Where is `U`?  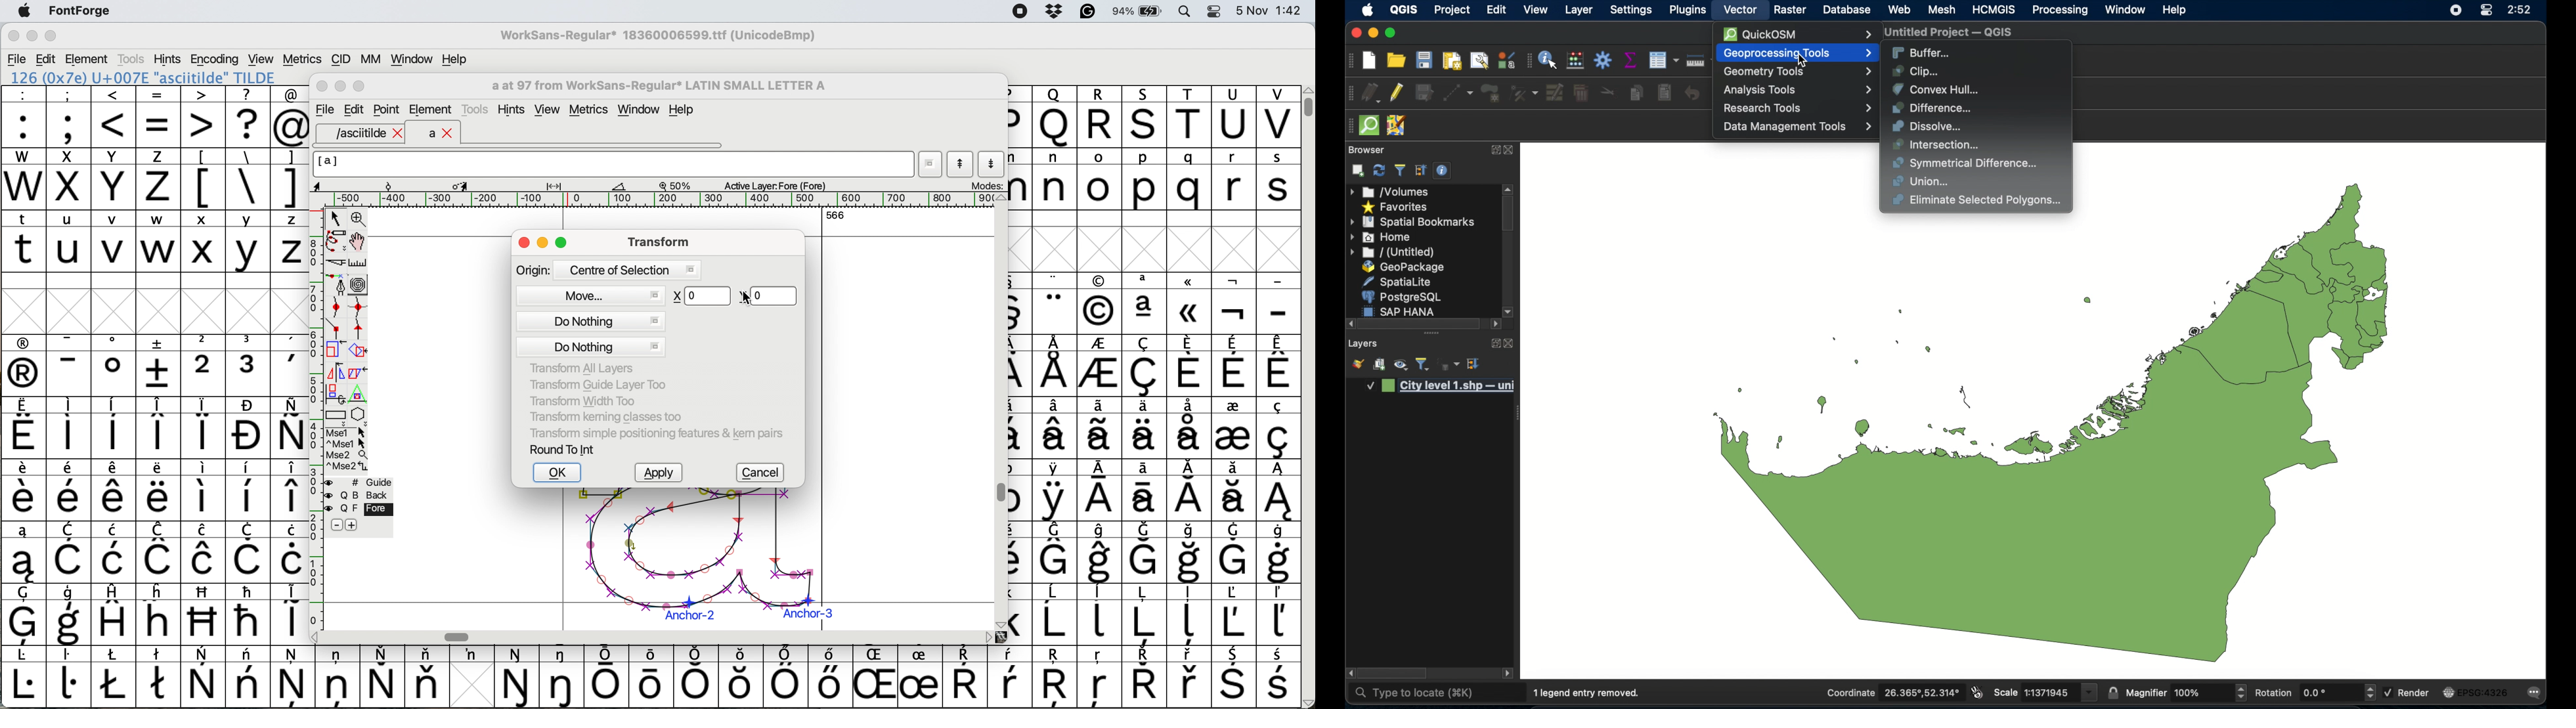 U is located at coordinates (1234, 117).